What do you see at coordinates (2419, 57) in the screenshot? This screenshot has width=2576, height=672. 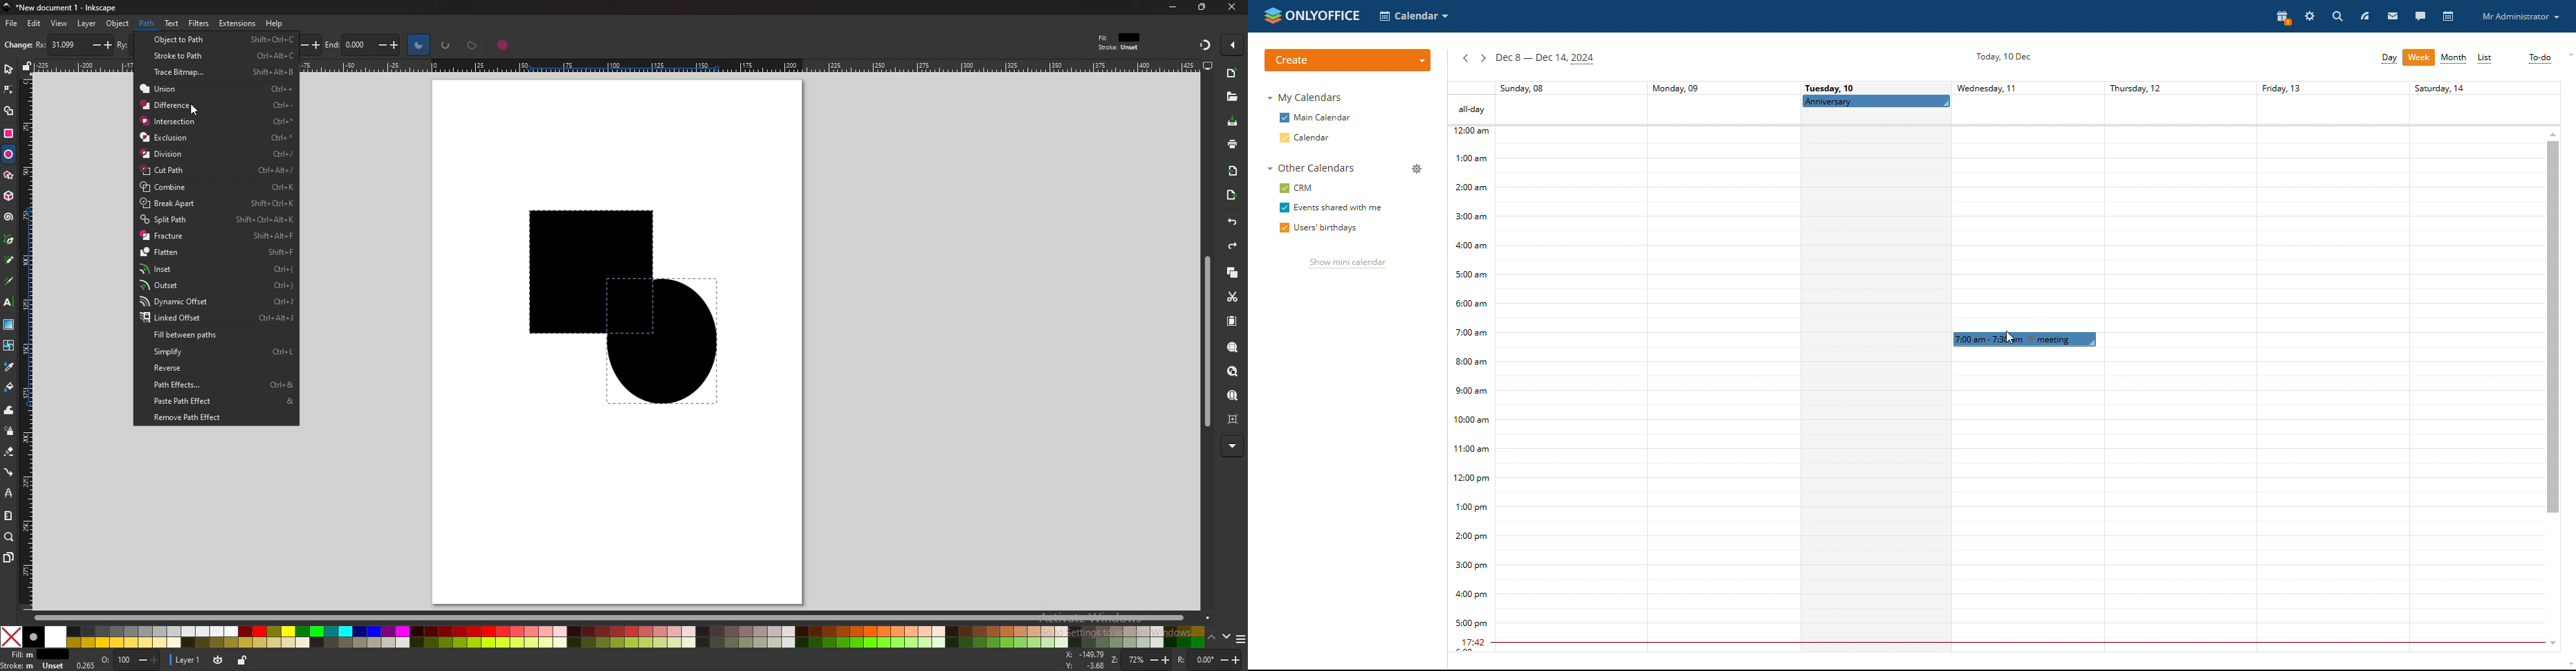 I see `week view` at bounding box center [2419, 57].